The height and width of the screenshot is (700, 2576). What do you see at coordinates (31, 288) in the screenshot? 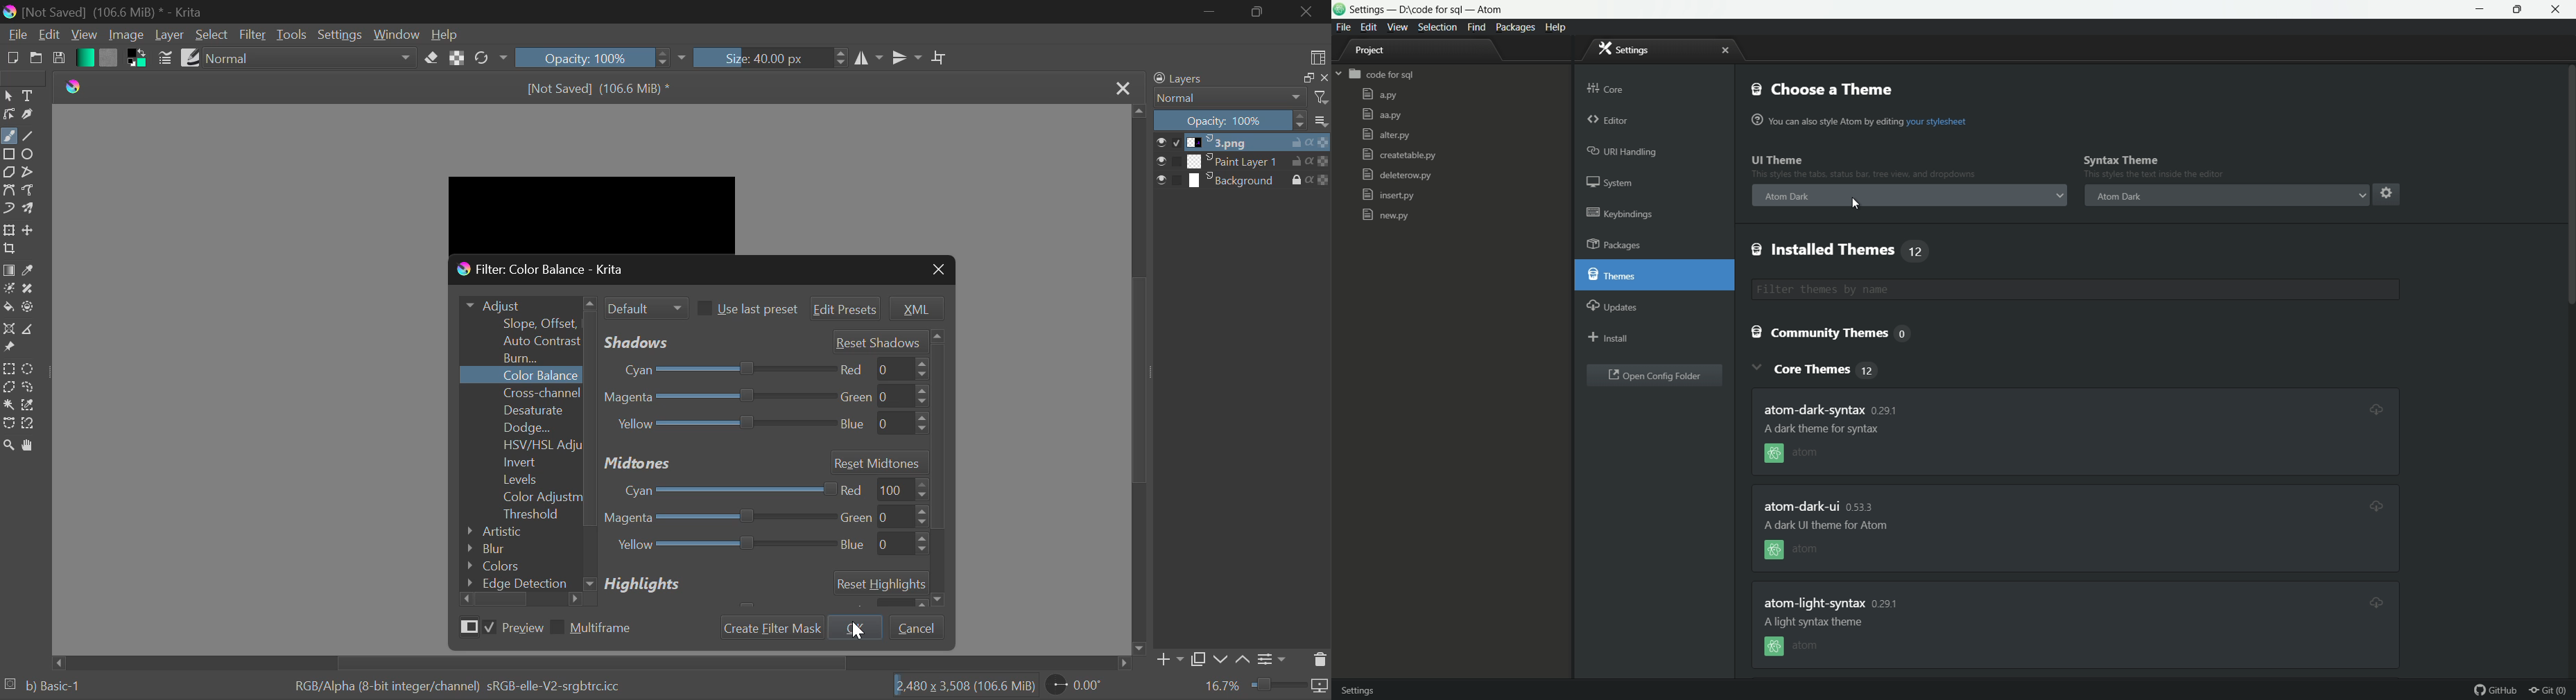
I see `Smart Patch Tool` at bounding box center [31, 288].